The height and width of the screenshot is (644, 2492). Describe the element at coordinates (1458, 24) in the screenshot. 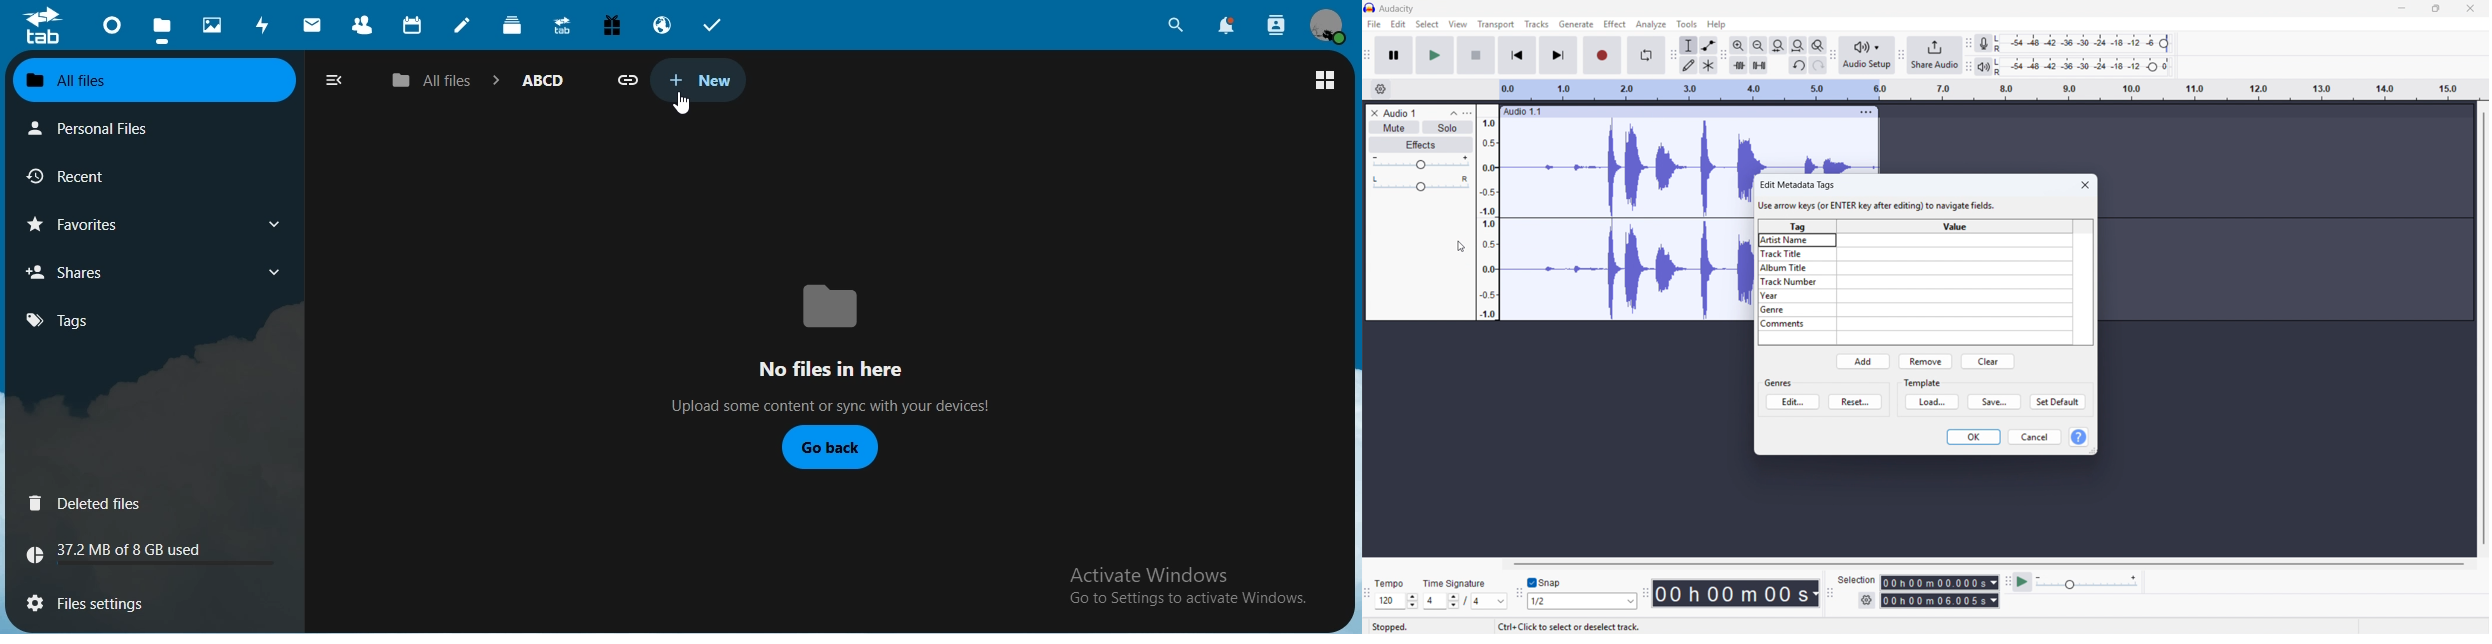

I see `view` at that location.